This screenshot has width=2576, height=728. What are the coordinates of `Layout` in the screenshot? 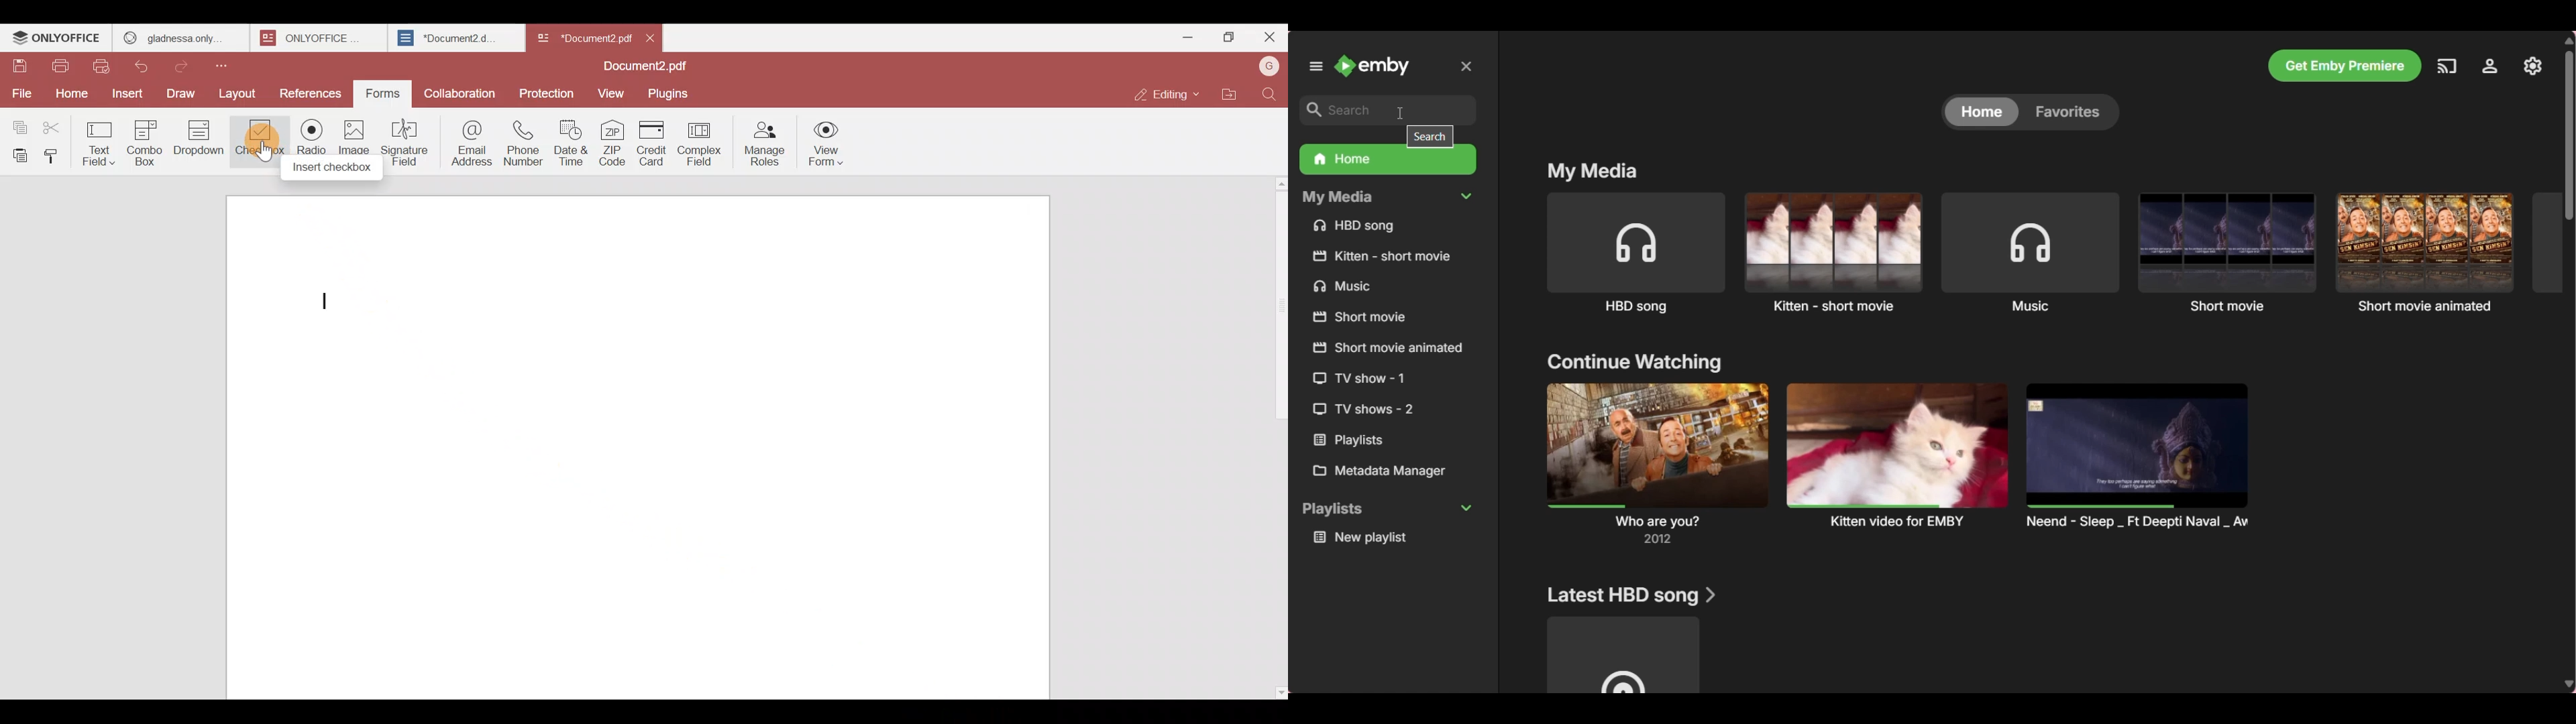 It's located at (243, 92).